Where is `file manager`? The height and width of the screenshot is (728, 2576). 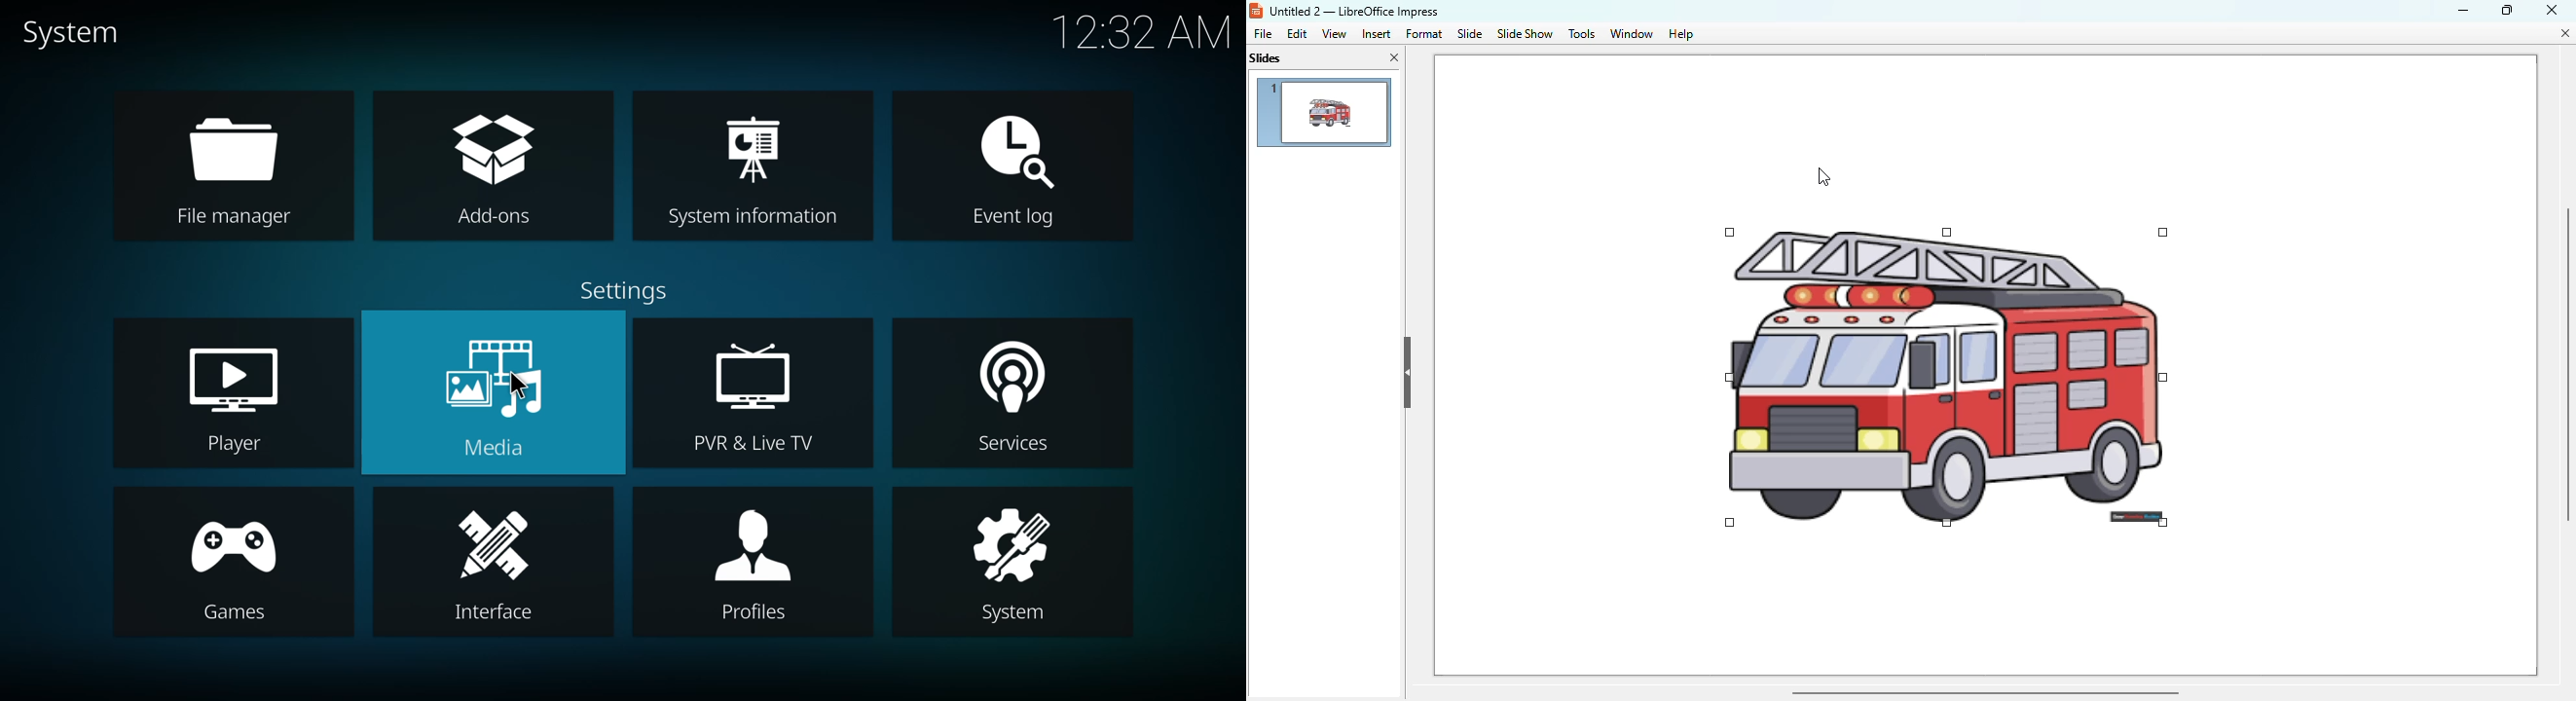 file manager is located at coordinates (231, 169).